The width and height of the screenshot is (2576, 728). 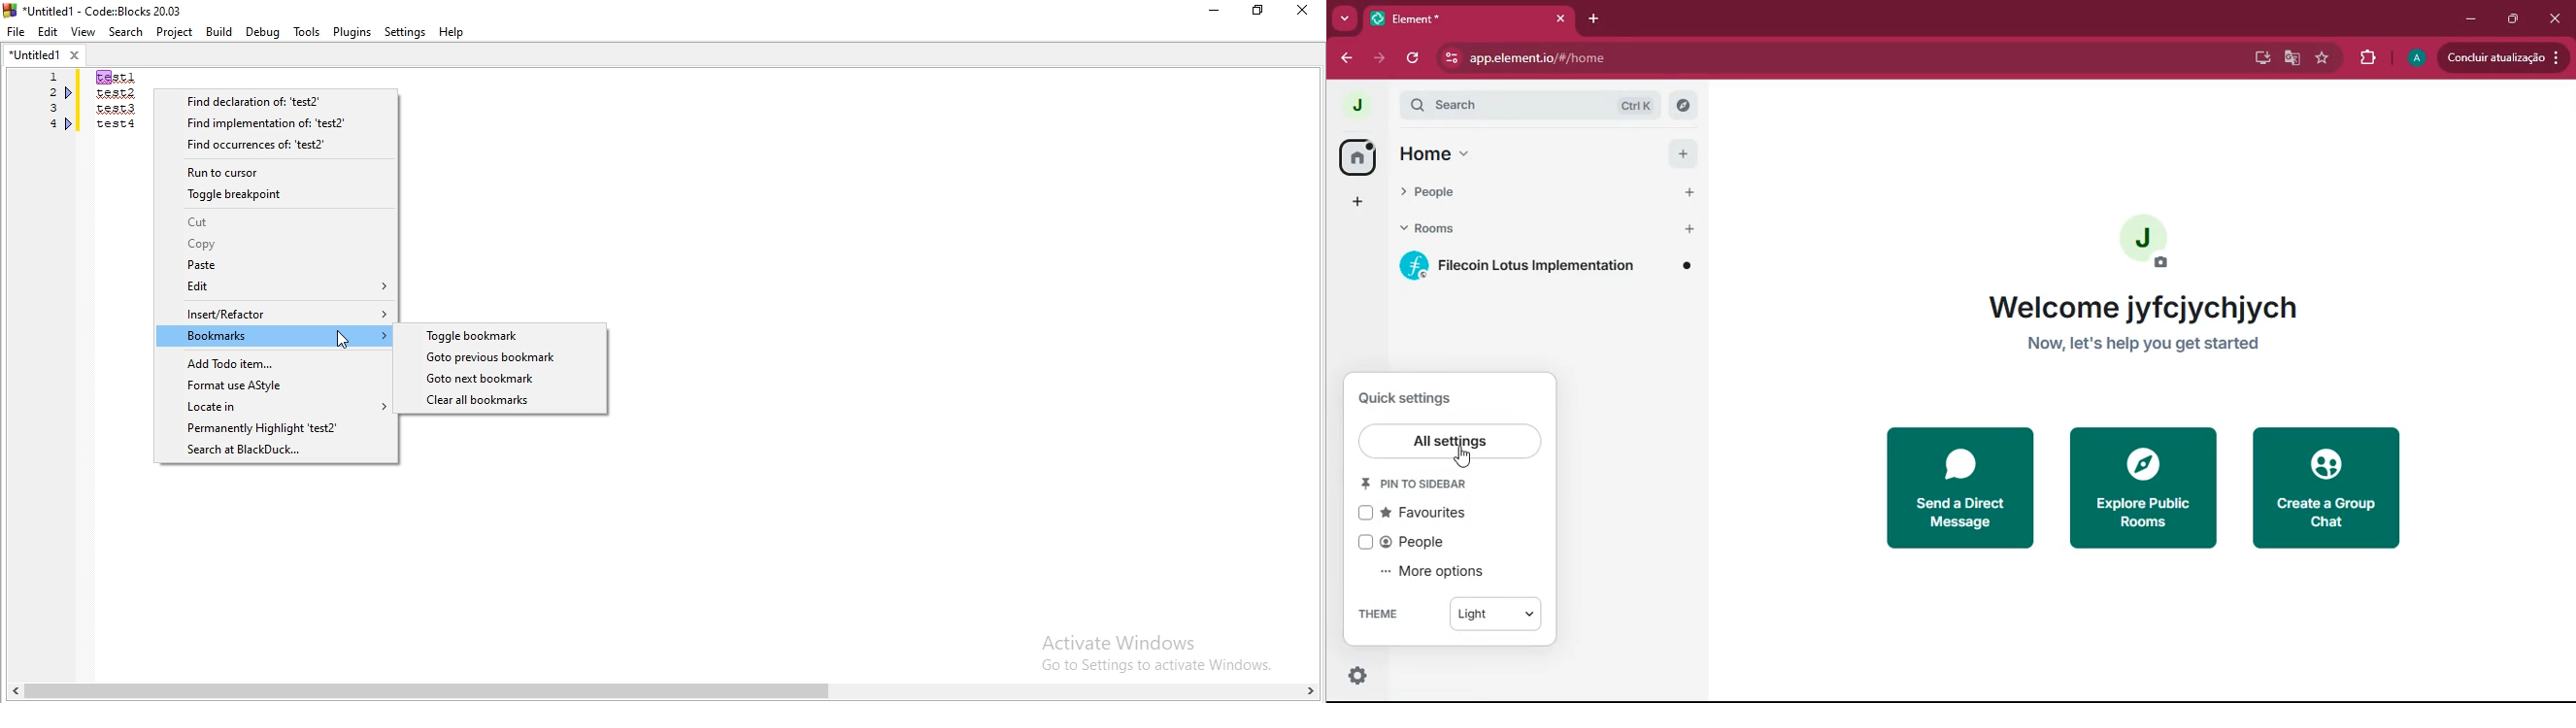 I want to click on untitled tab, so click(x=44, y=56).